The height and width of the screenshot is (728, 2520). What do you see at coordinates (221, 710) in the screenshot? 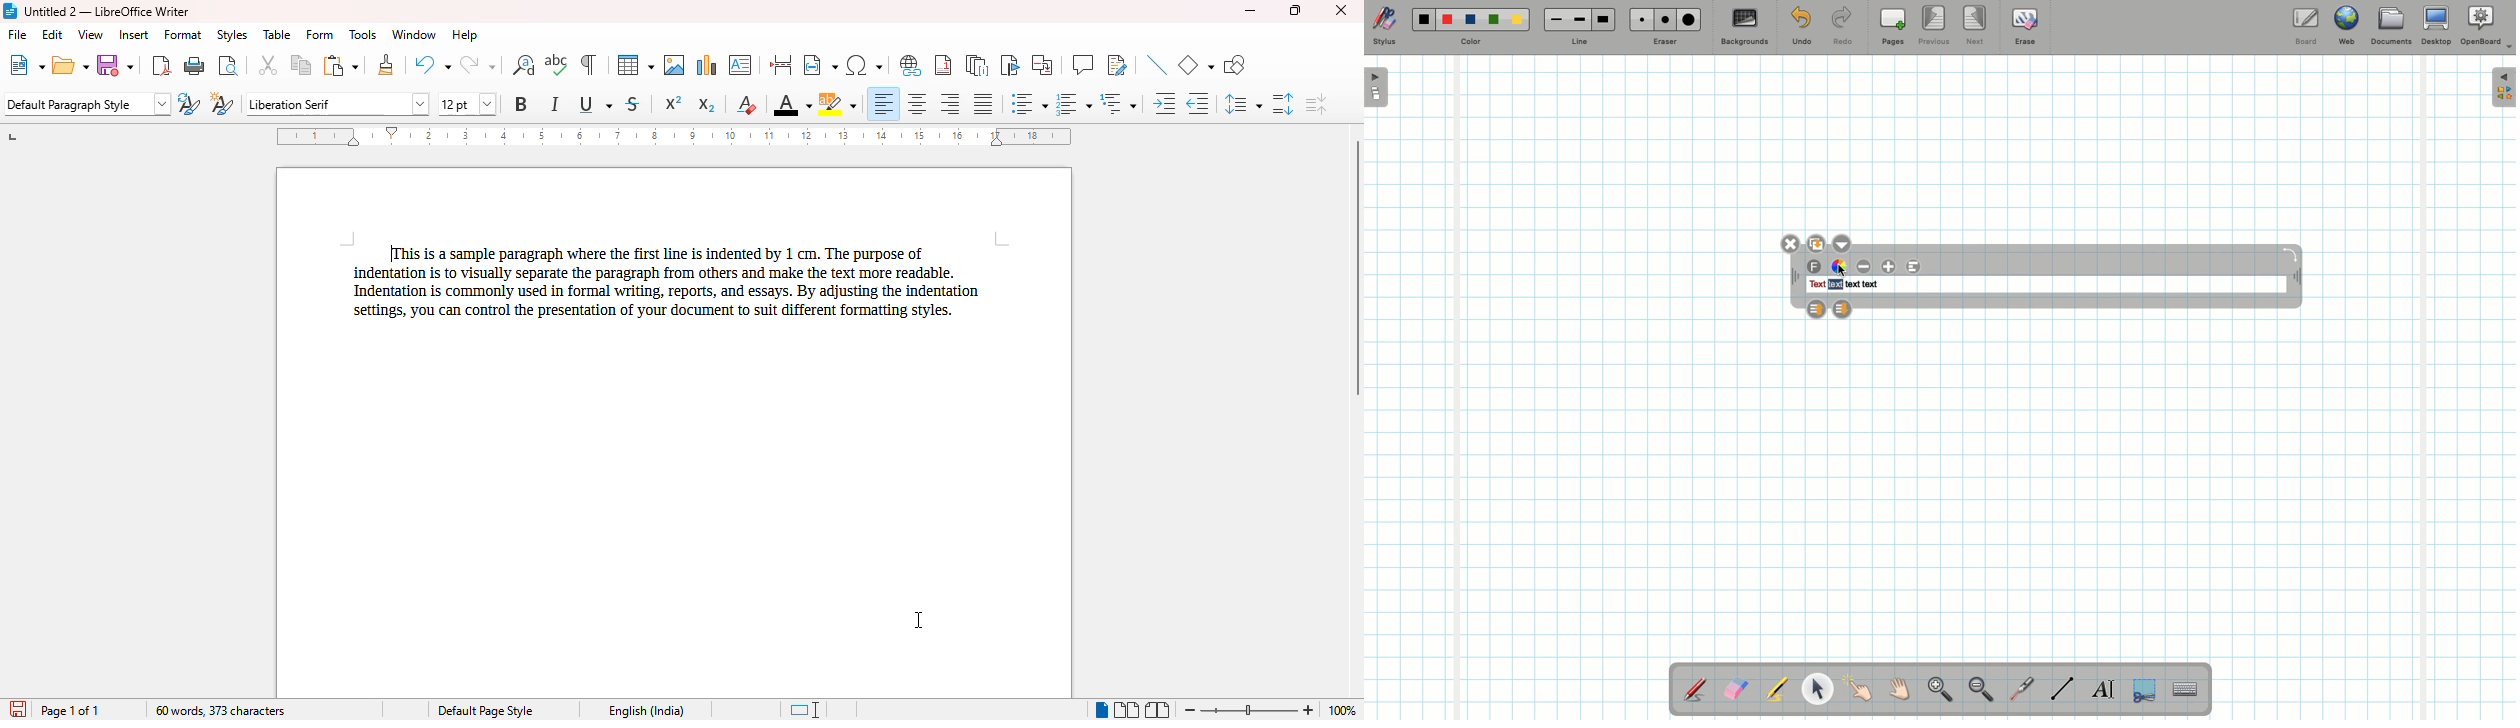
I see `word and character count` at bounding box center [221, 710].